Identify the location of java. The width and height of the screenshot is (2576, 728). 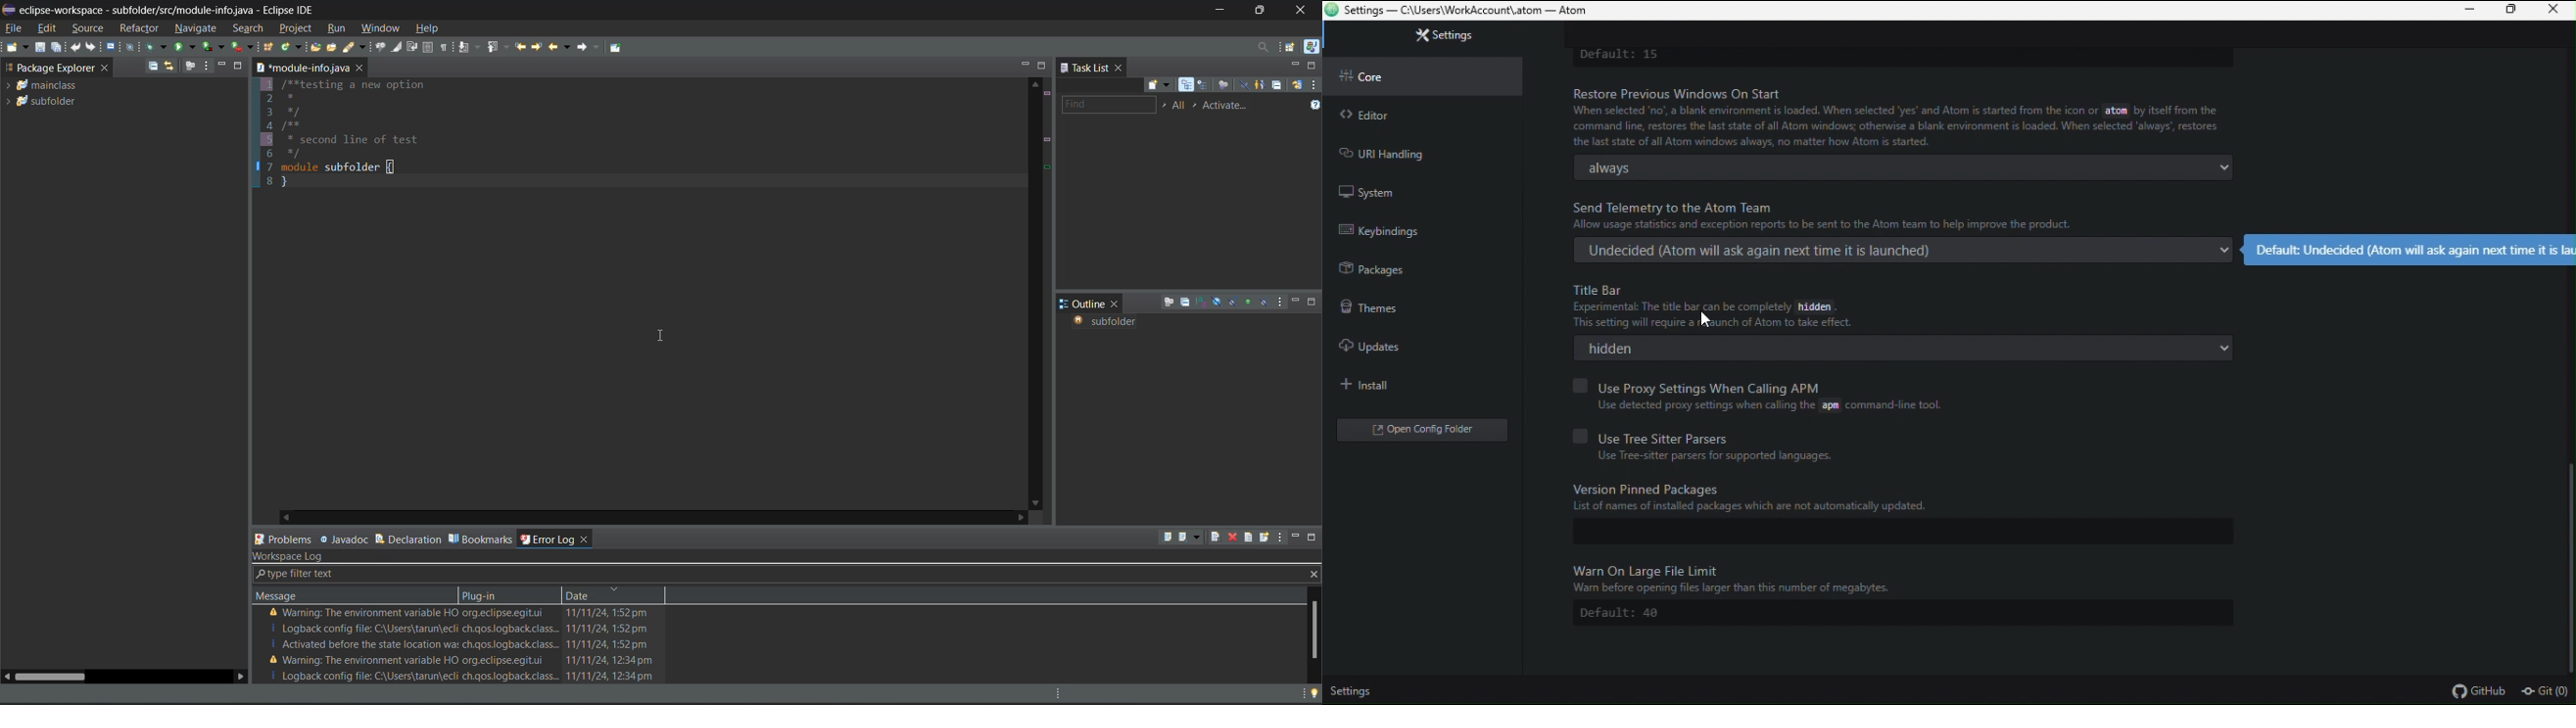
(1313, 48).